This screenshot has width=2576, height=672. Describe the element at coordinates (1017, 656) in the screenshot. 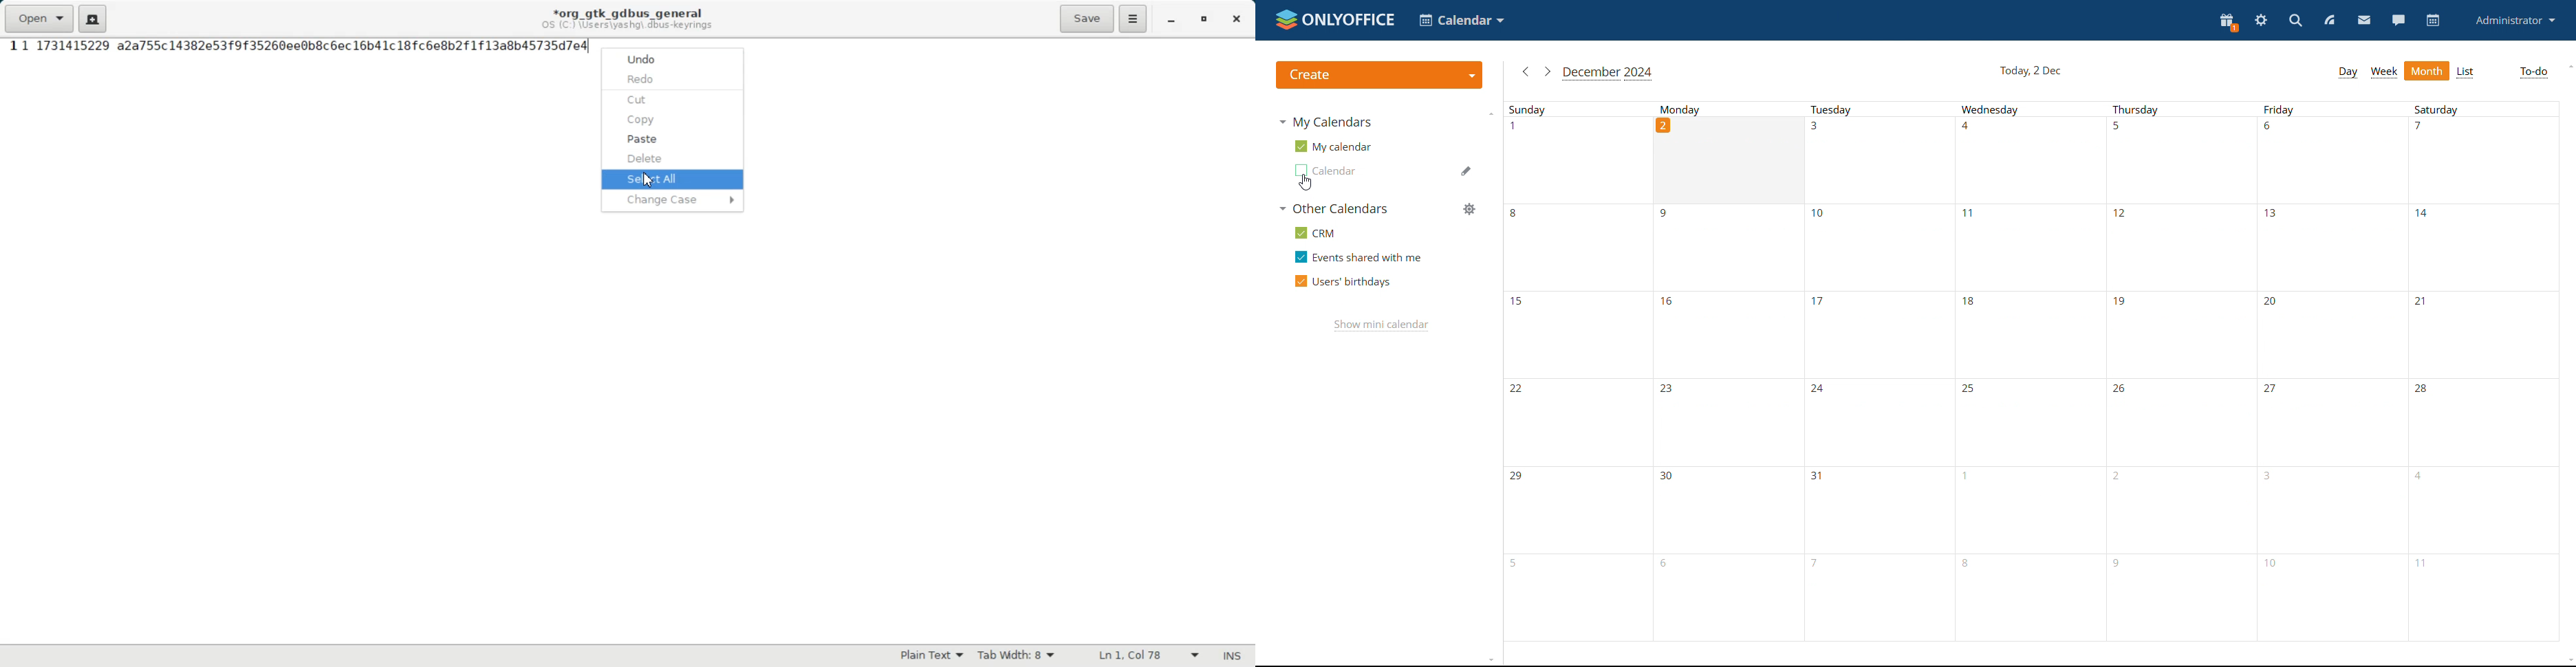

I see `Tab width` at that location.